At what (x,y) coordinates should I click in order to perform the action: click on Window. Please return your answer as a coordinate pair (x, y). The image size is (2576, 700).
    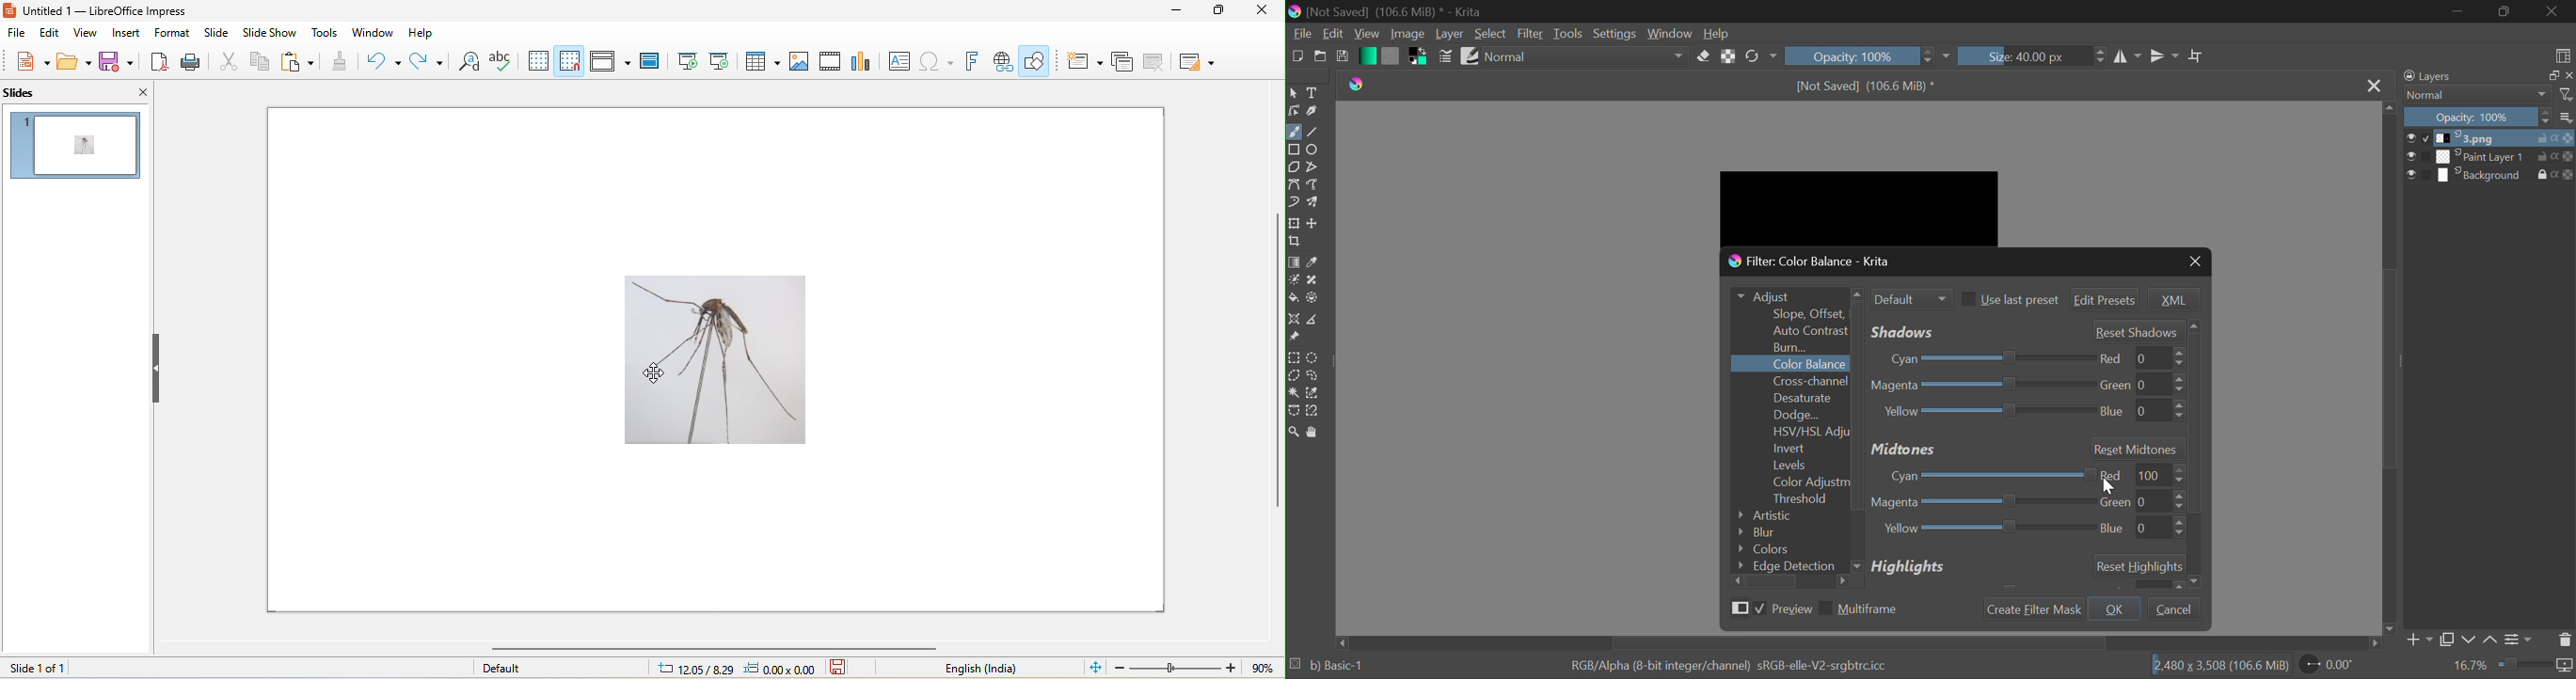
    Looking at the image, I should click on (1670, 34).